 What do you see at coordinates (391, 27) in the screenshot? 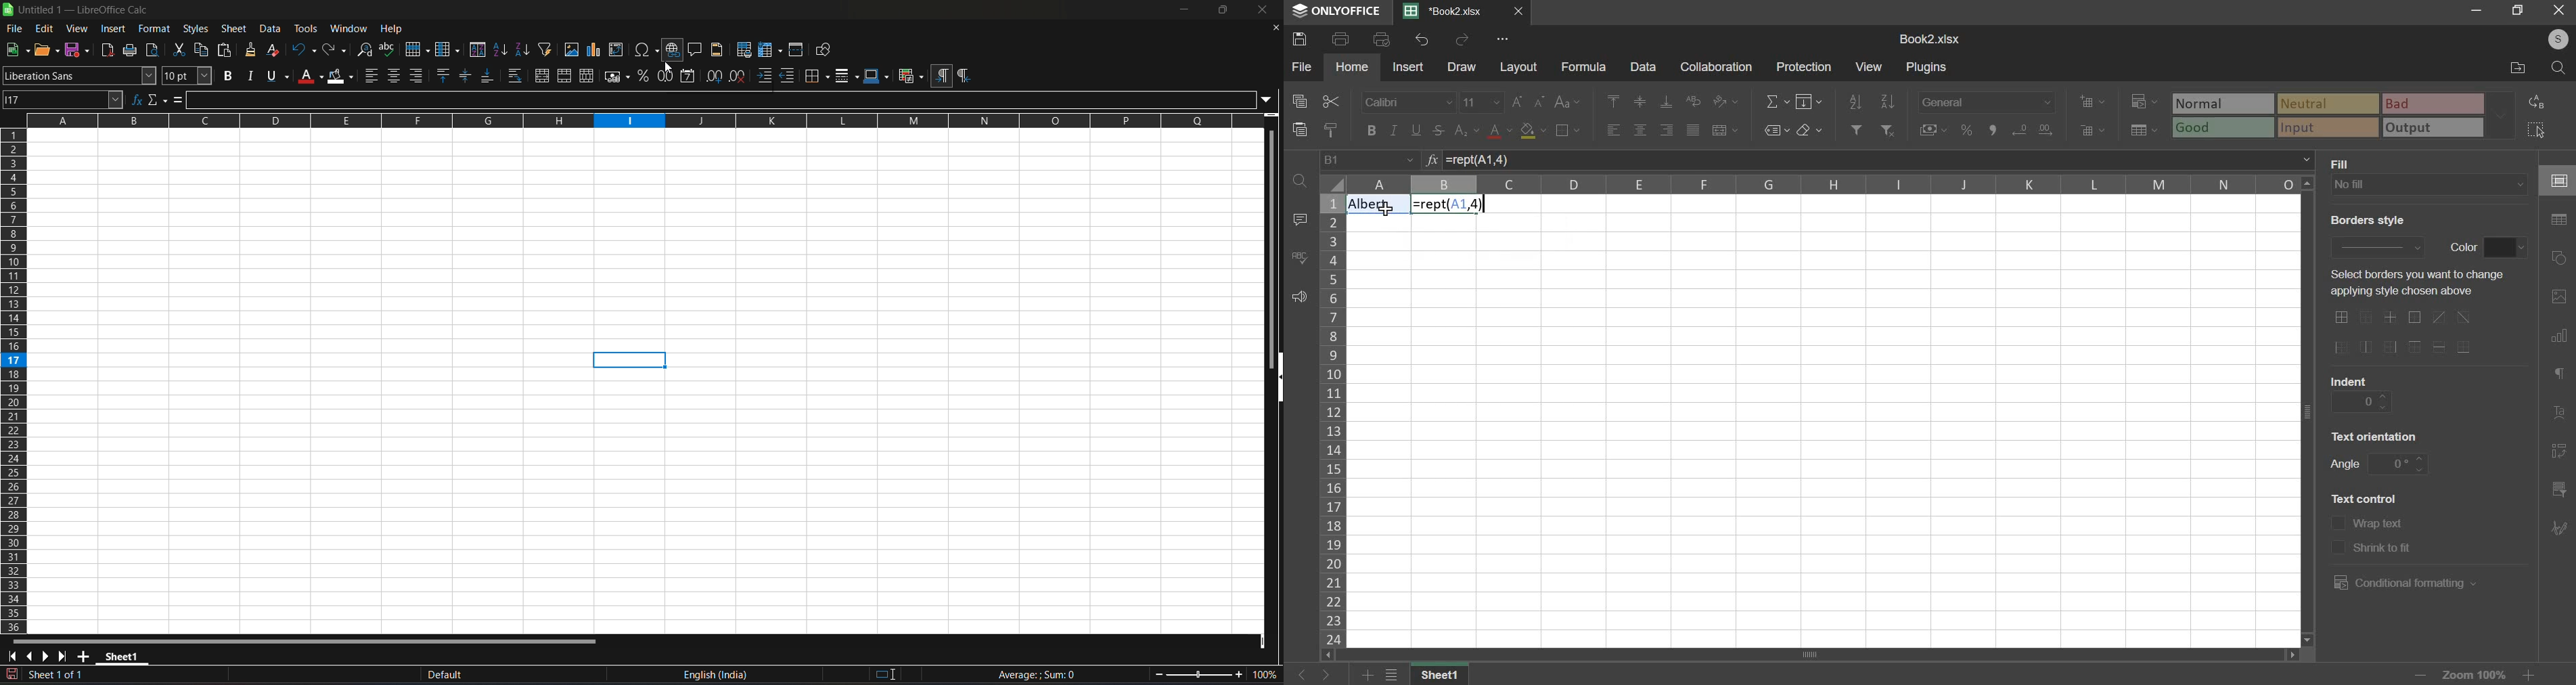
I see `help` at bounding box center [391, 27].